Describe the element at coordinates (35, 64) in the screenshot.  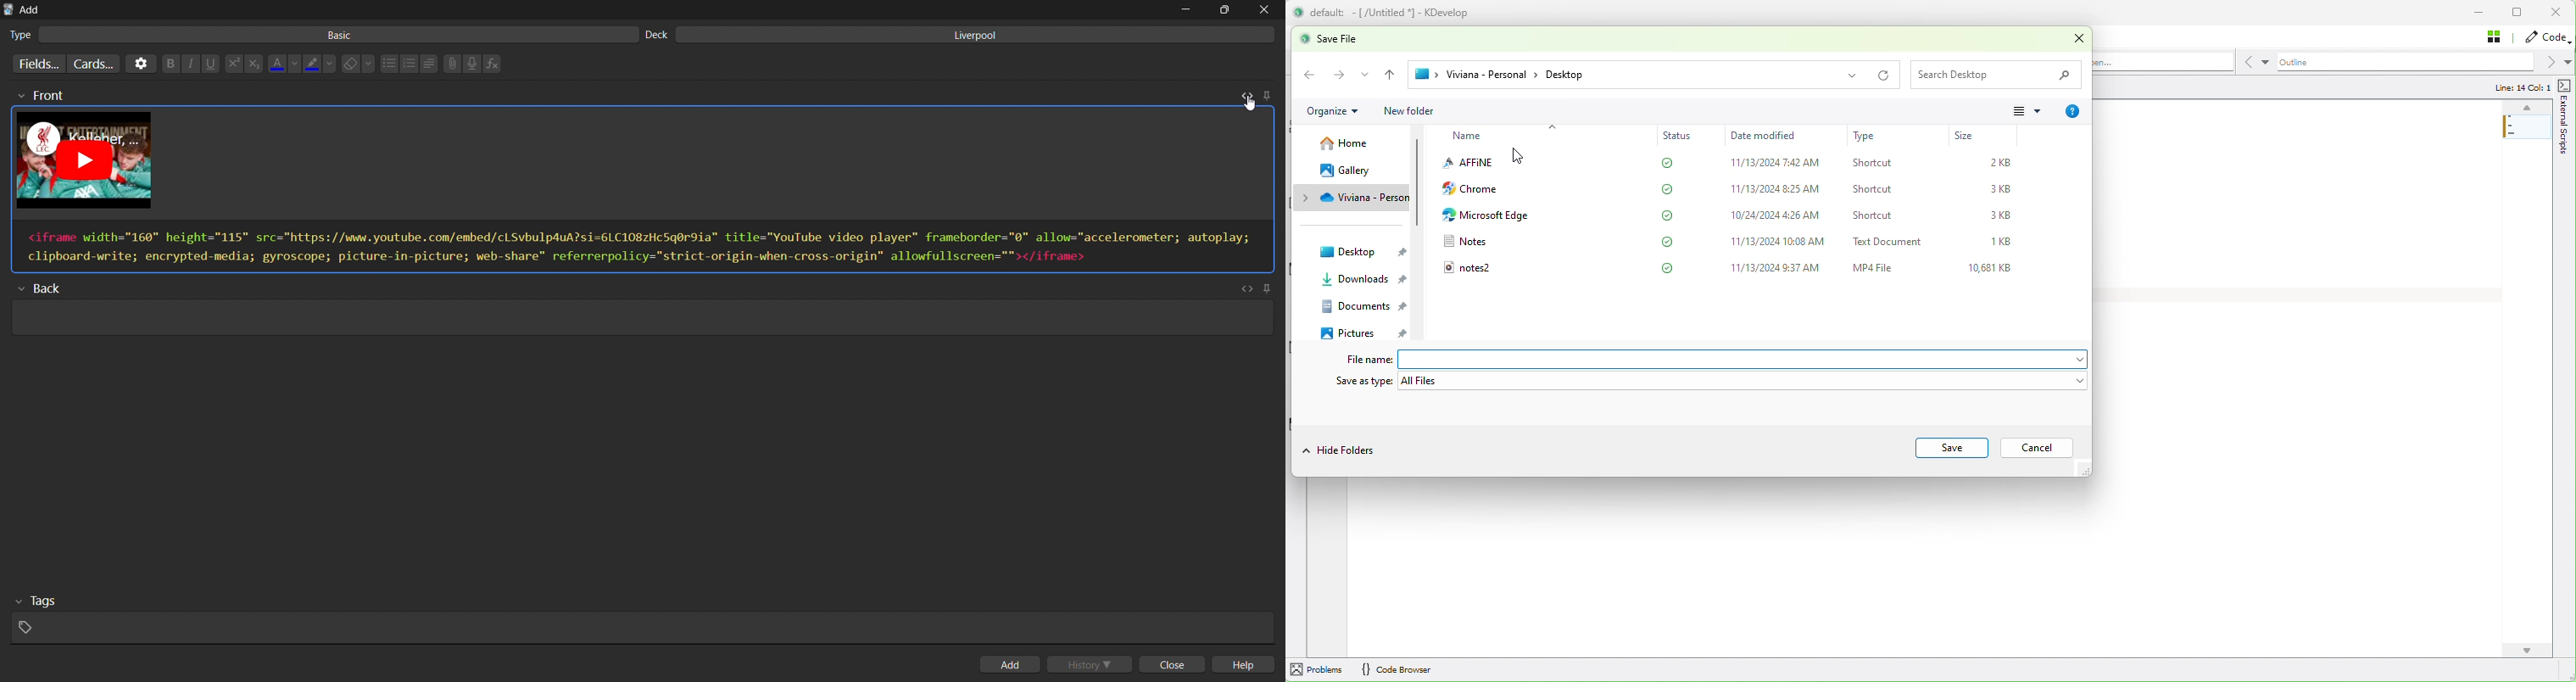
I see `customize fields` at that location.